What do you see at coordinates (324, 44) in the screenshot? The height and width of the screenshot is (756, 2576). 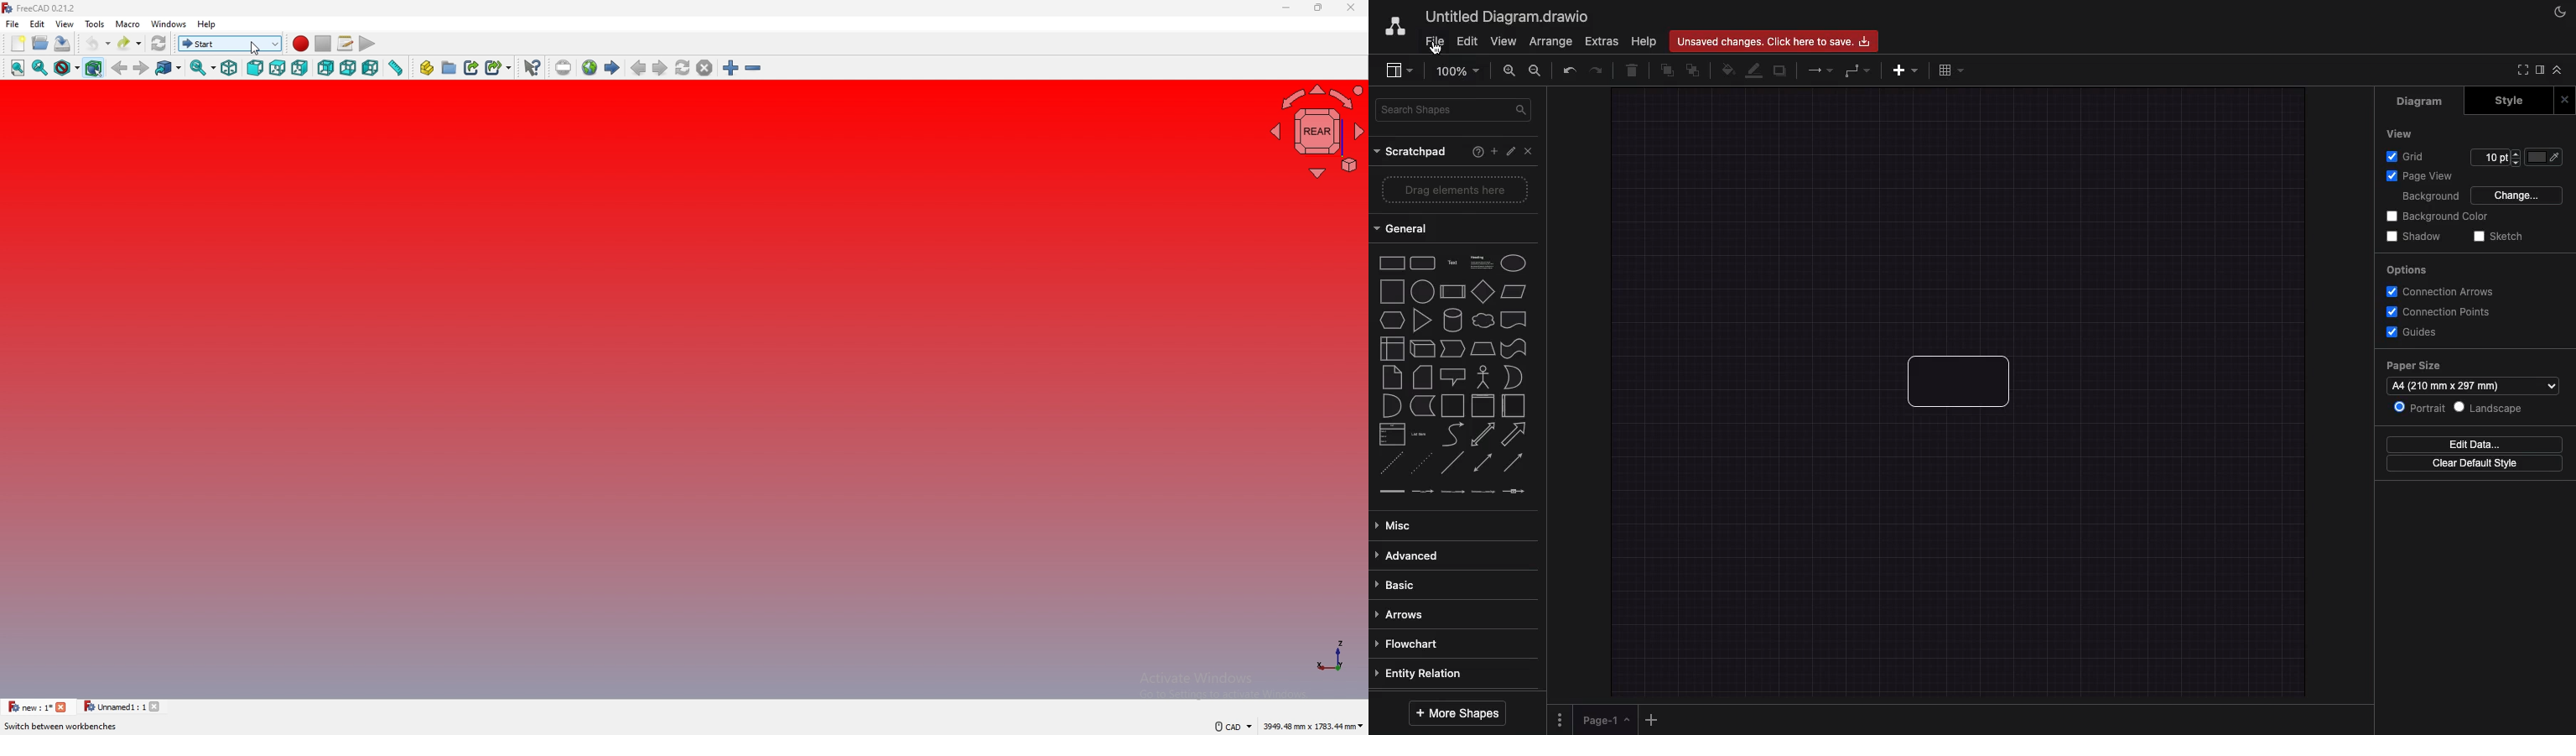 I see `stop macro` at bounding box center [324, 44].